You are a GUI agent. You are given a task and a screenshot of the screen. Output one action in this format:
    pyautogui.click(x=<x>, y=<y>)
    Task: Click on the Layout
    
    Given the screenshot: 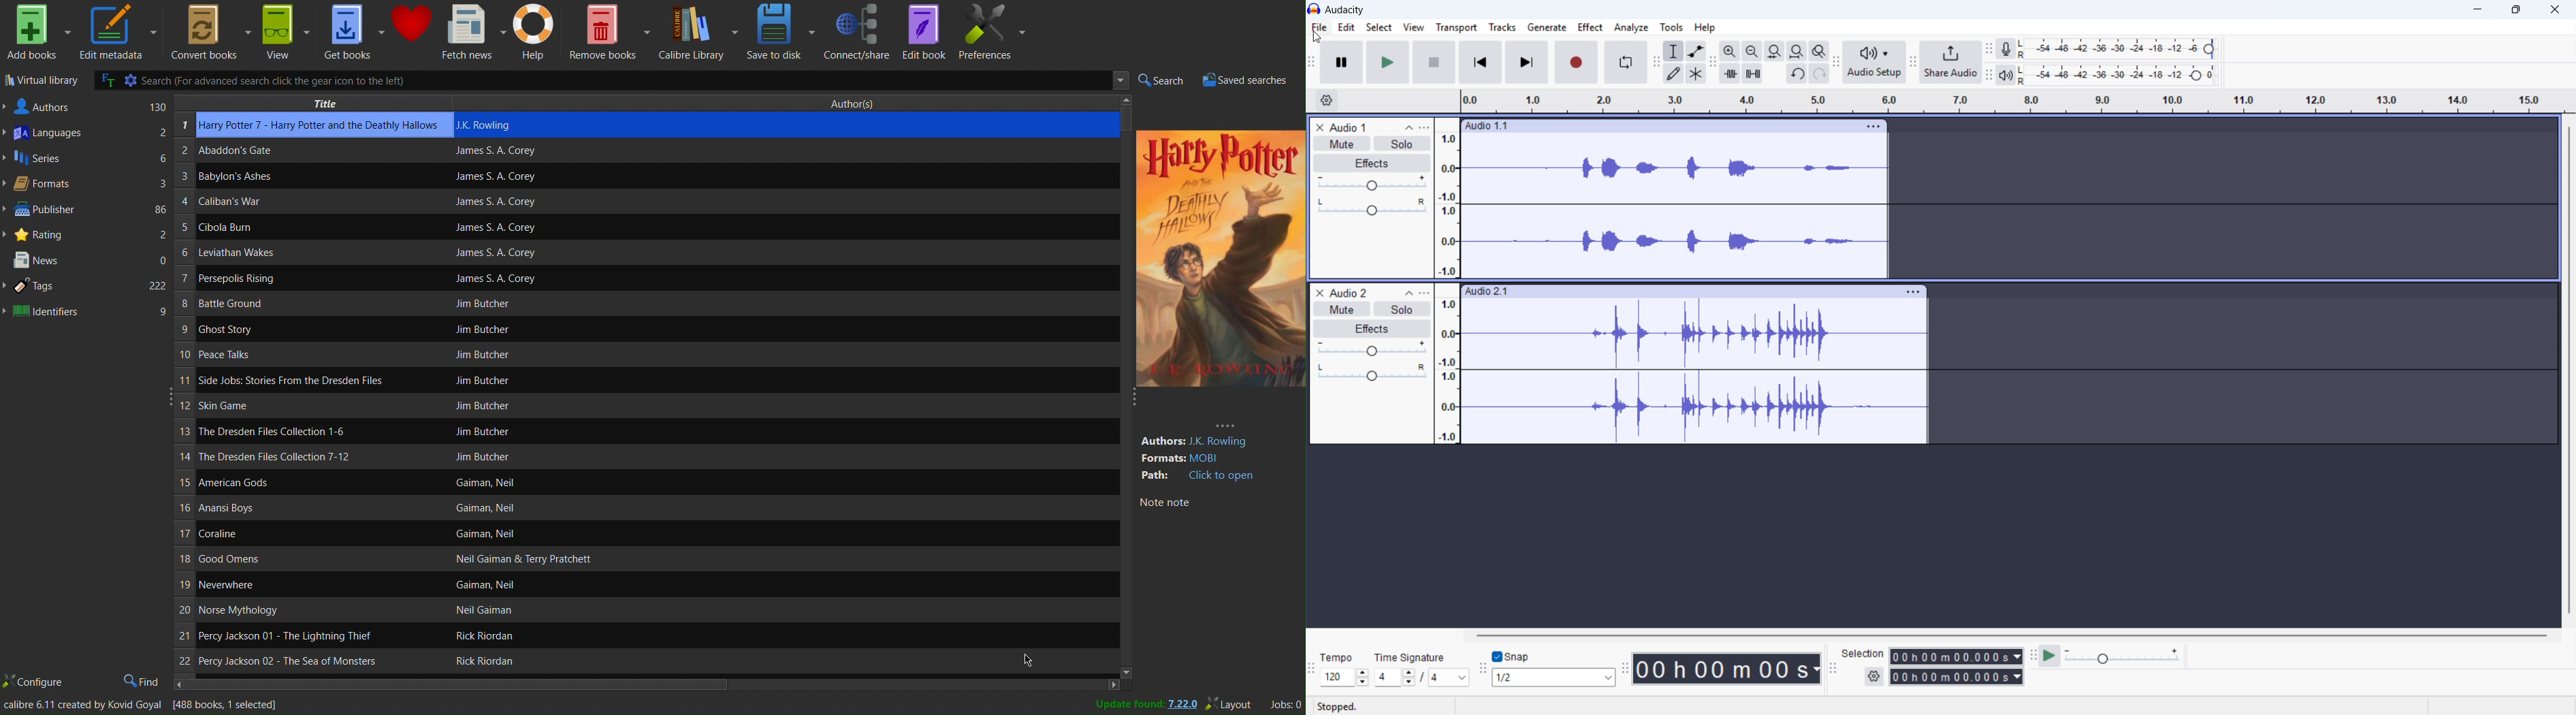 What is the action you would take?
    pyautogui.click(x=1231, y=704)
    